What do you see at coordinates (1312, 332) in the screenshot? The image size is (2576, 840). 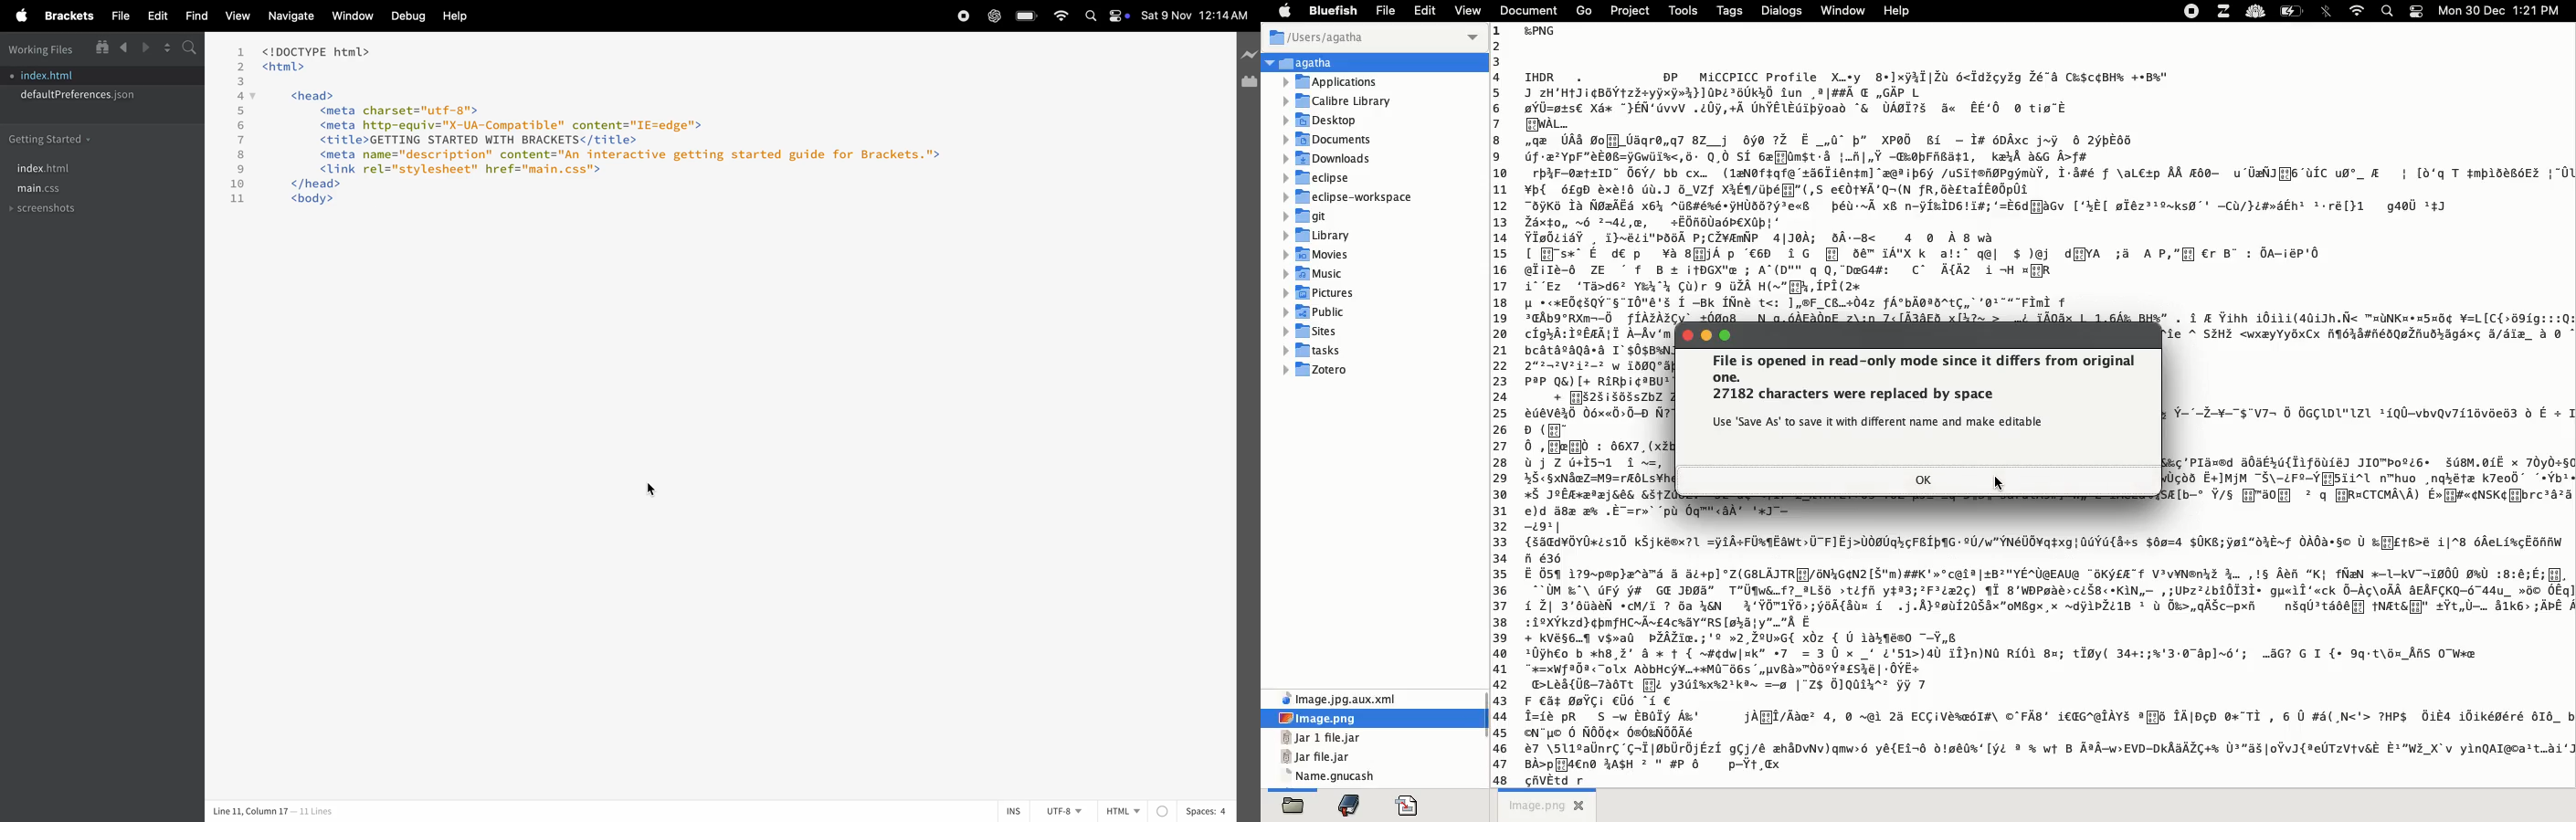 I see `sites` at bounding box center [1312, 332].